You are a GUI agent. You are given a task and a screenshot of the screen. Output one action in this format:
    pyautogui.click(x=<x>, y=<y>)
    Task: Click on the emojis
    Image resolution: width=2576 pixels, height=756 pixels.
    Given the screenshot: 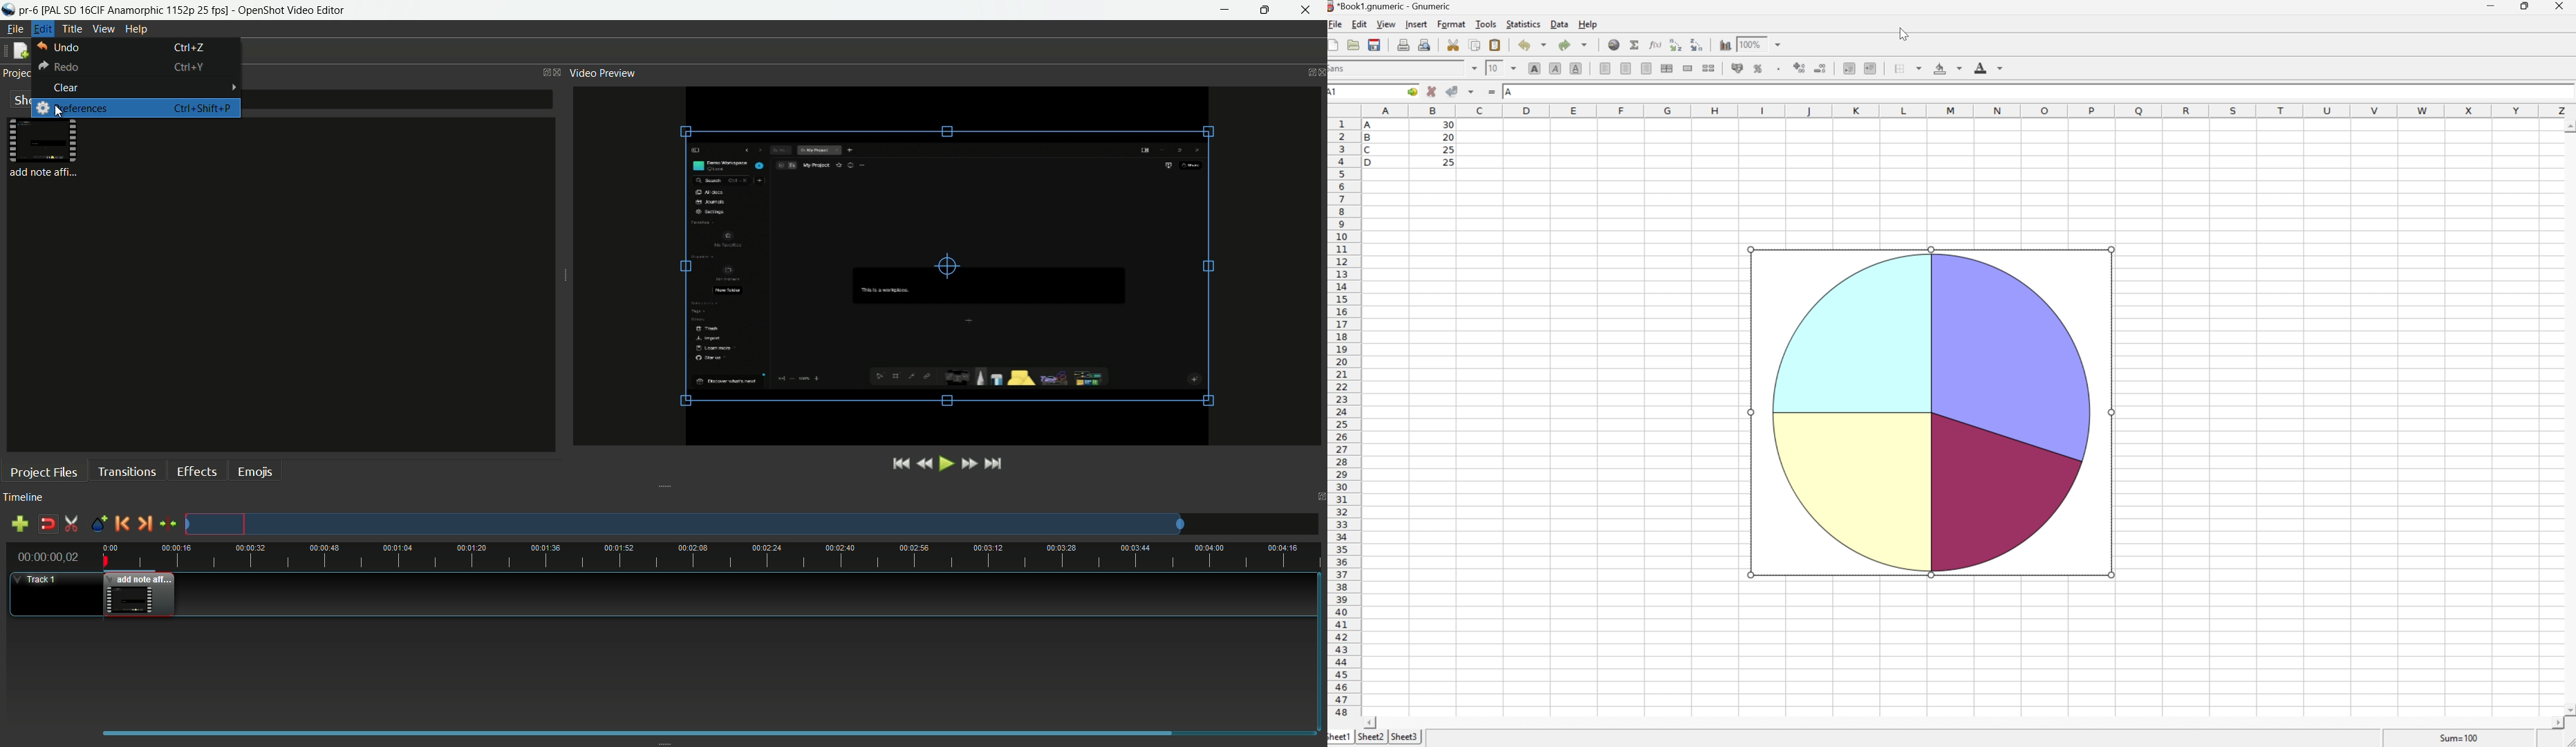 What is the action you would take?
    pyautogui.click(x=255, y=472)
    